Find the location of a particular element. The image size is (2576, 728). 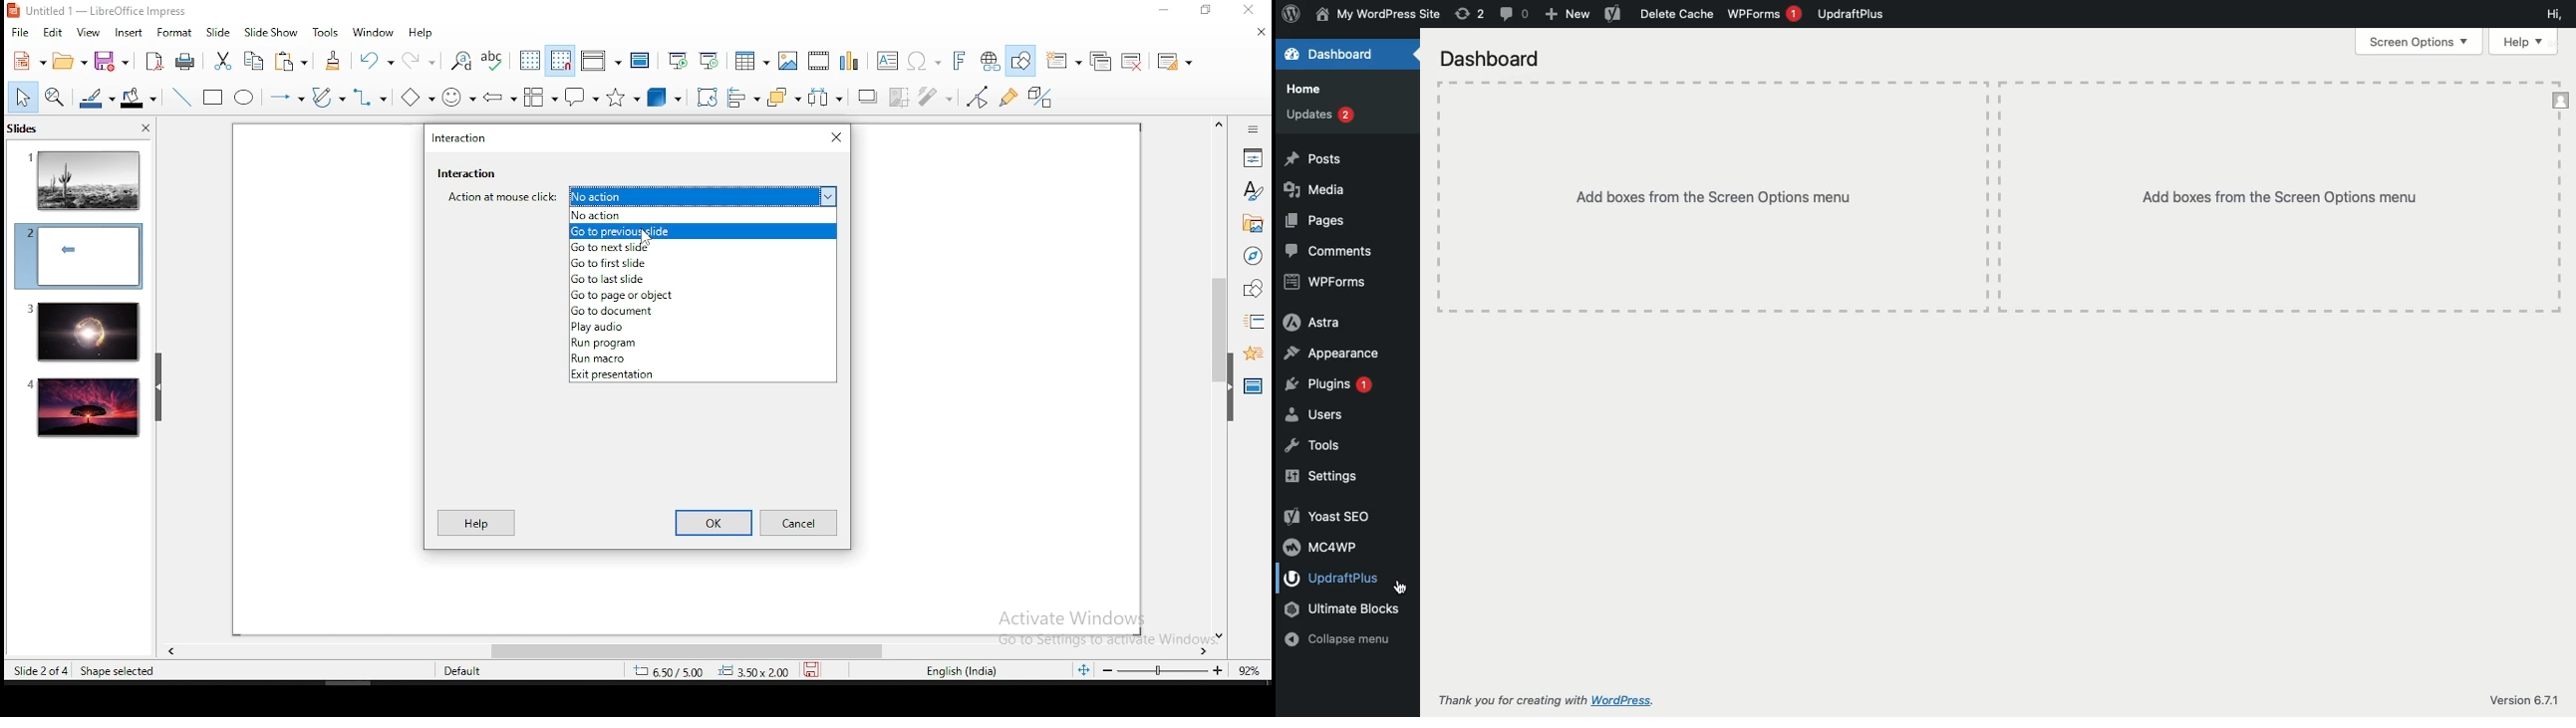

slide show is located at coordinates (273, 33).